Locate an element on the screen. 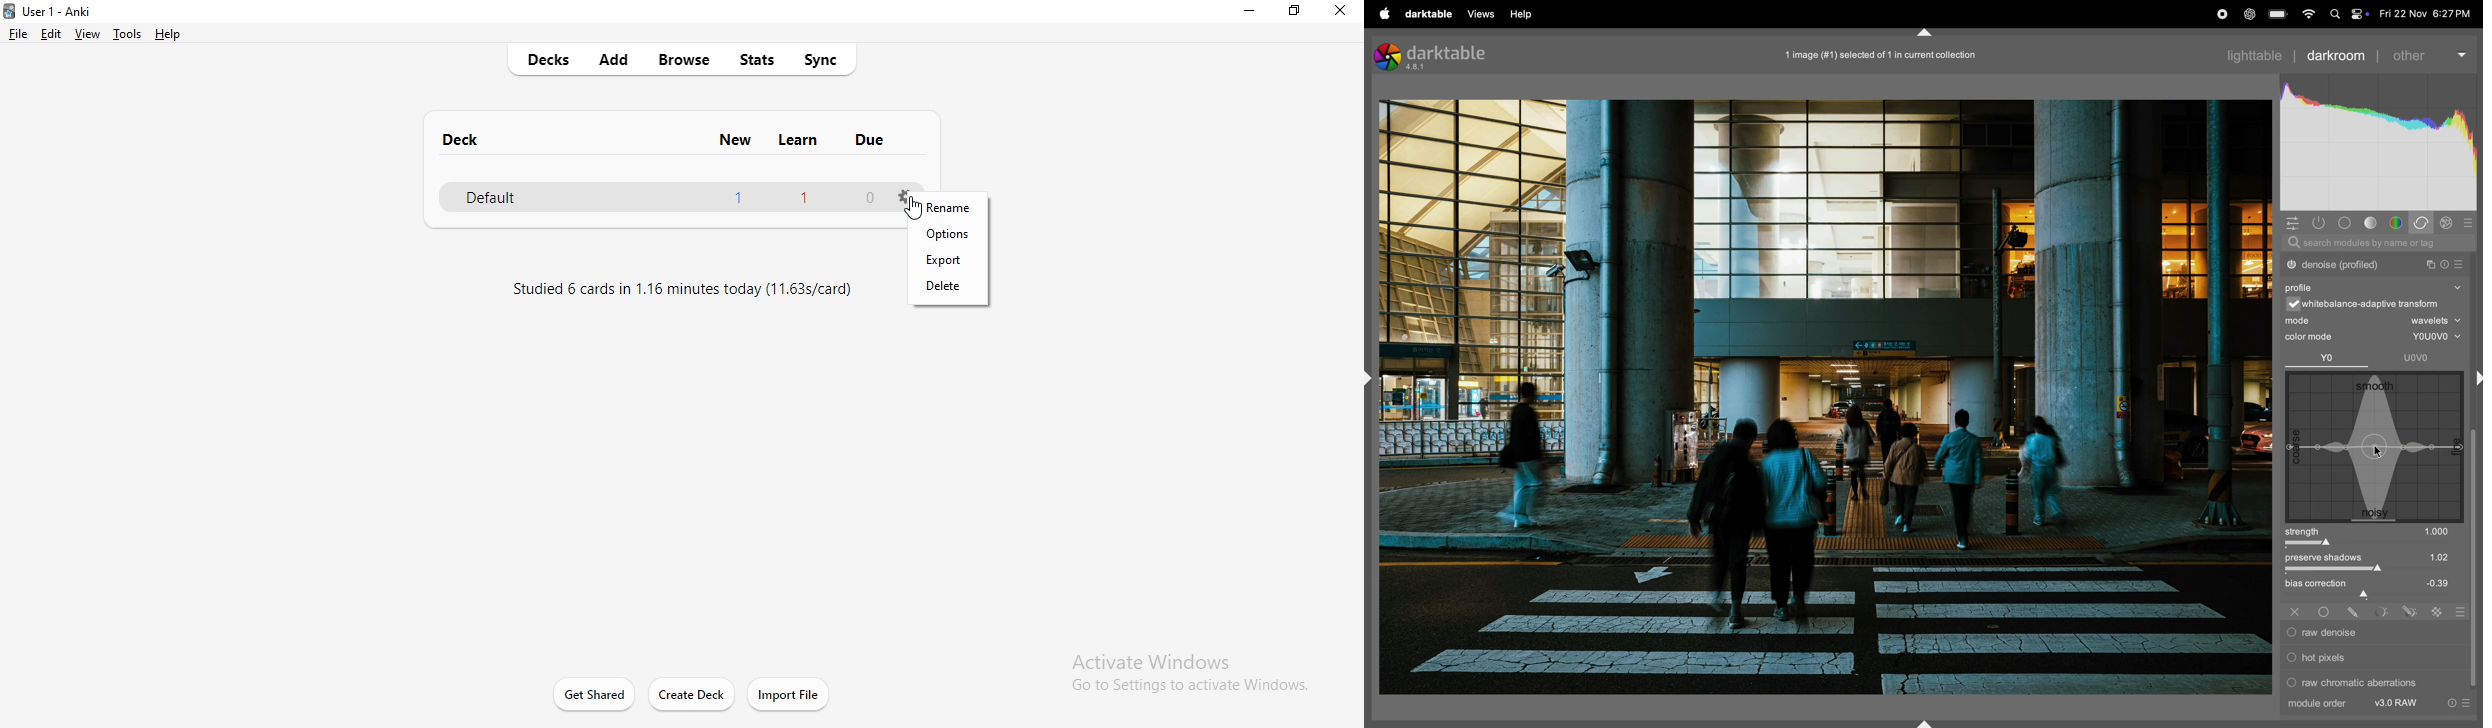 The image size is (2492, 728). get started is located at coordinates (598, 693).